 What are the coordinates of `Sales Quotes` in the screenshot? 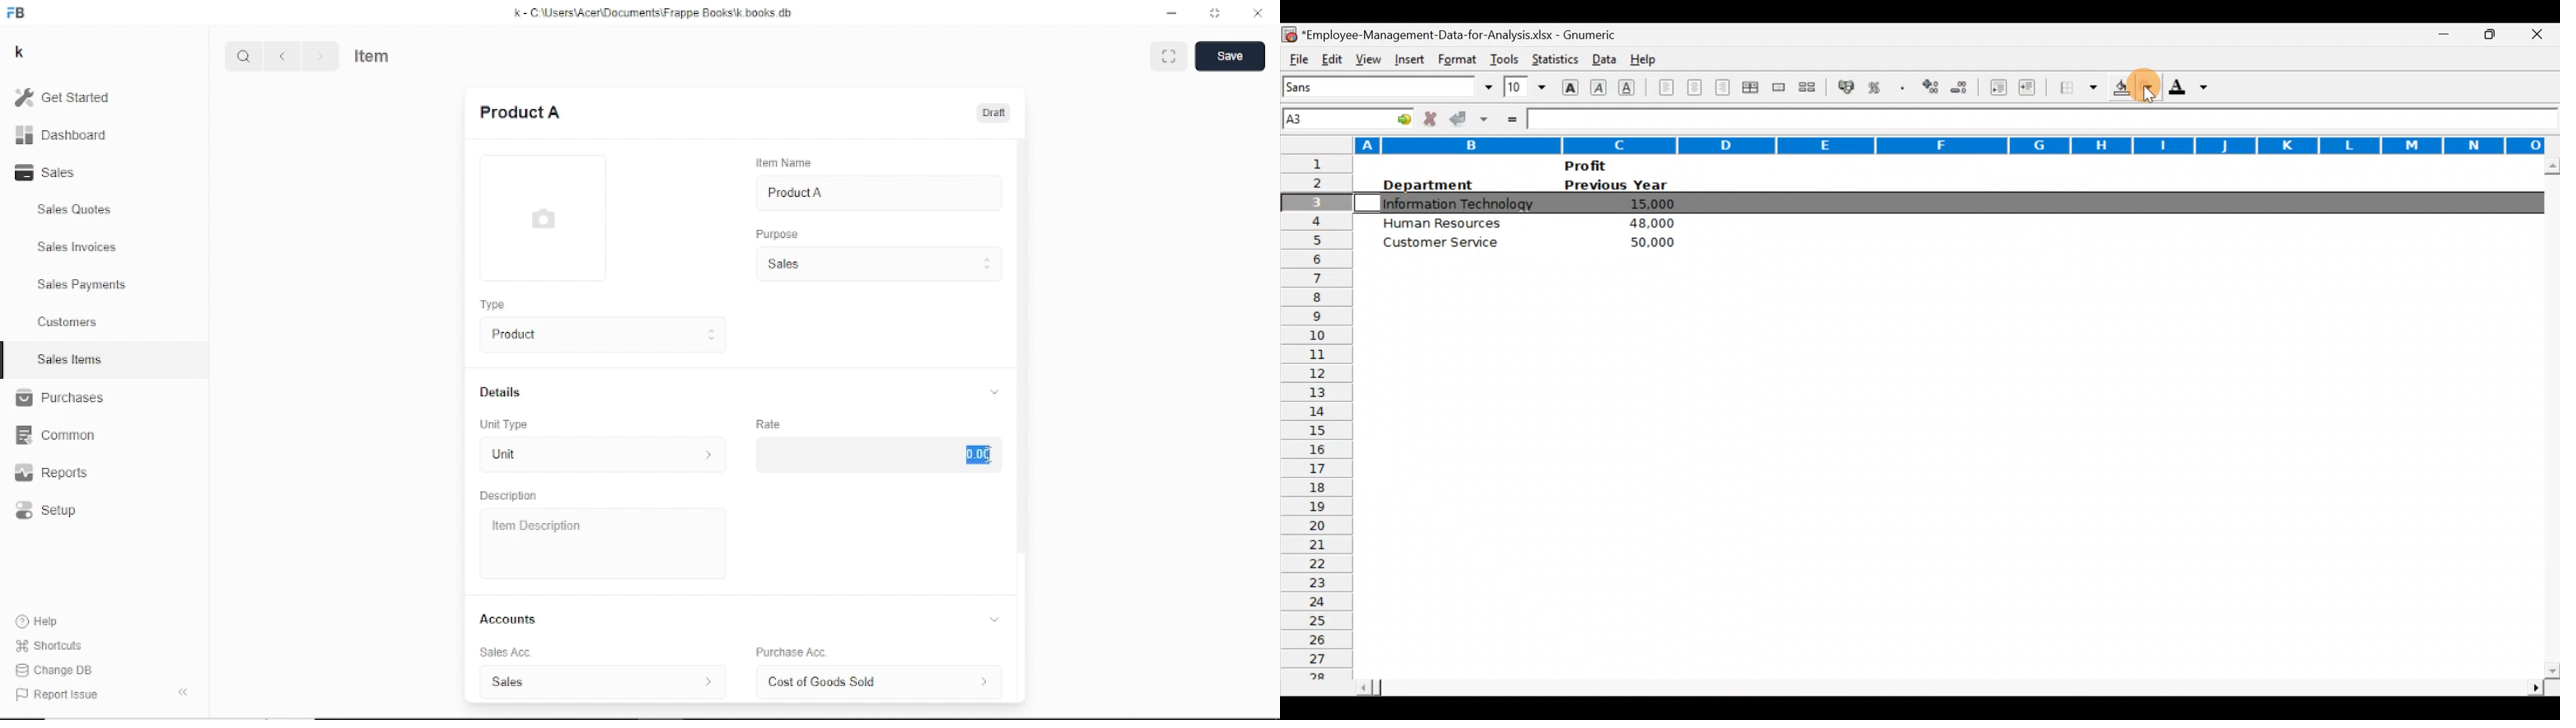 It's located at (76, 210).